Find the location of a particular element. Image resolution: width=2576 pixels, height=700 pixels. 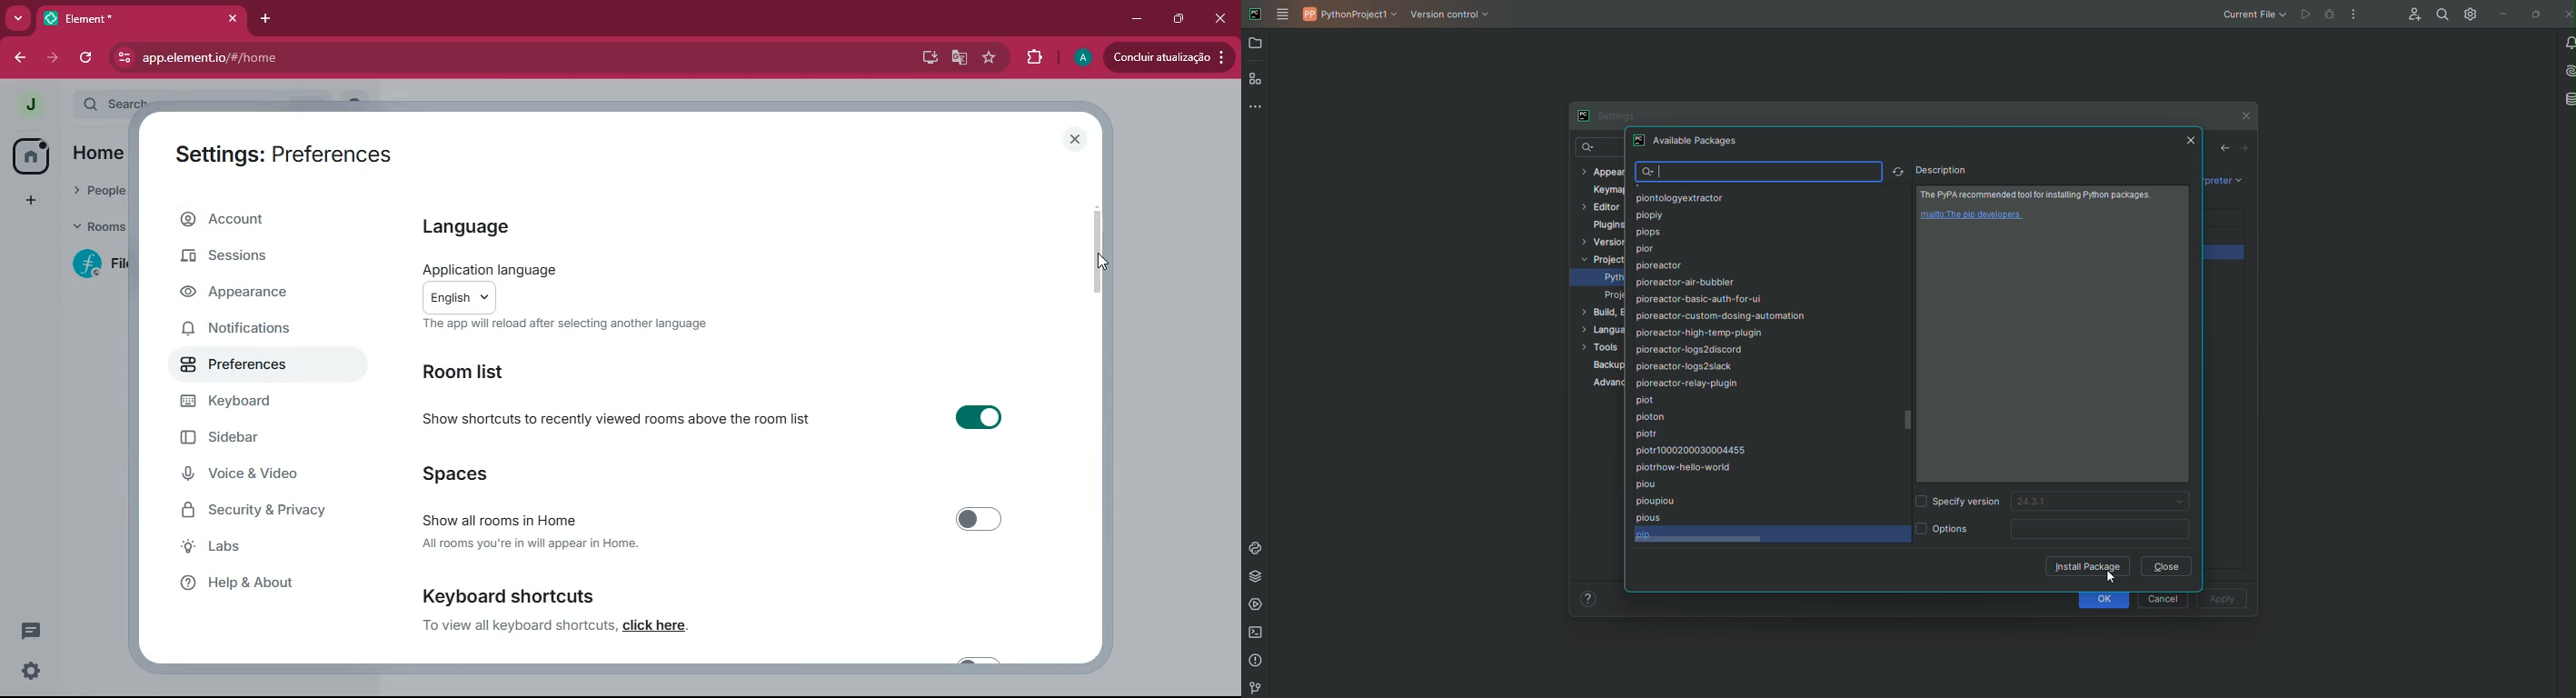

pioreactor-air-bubbler is located at coordinates (1685, 283).